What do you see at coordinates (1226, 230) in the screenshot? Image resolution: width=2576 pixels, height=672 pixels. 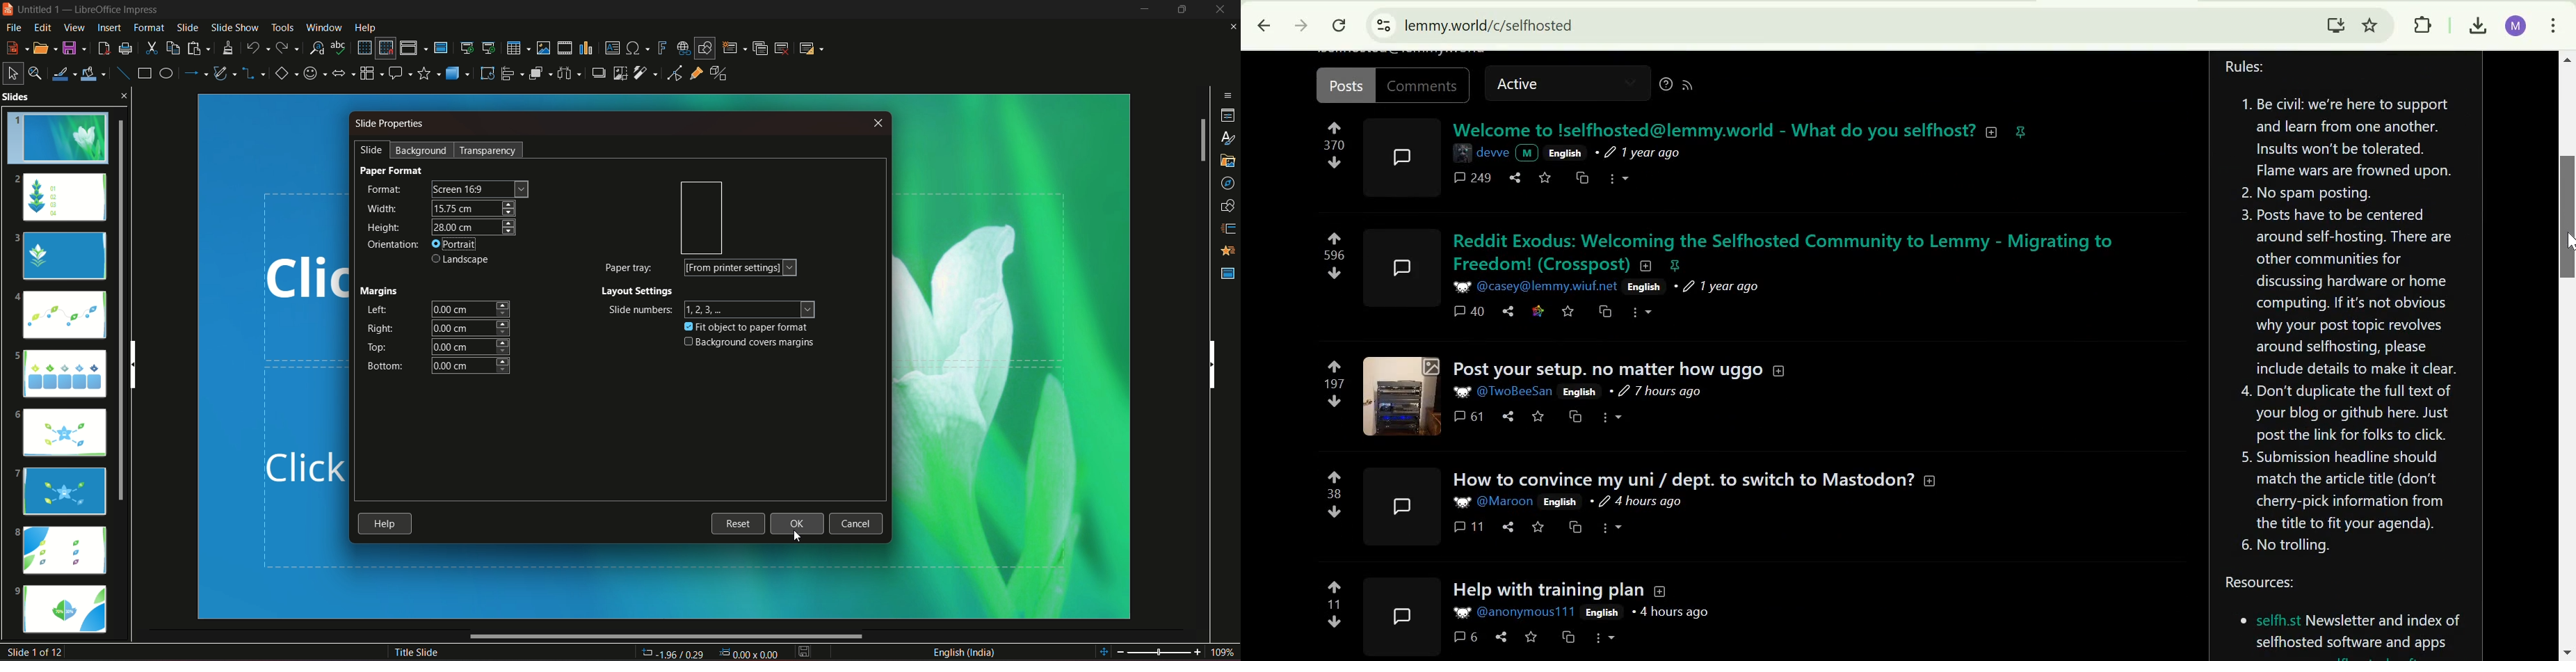 I see `slide transition` at bounding box center [1226, 230].